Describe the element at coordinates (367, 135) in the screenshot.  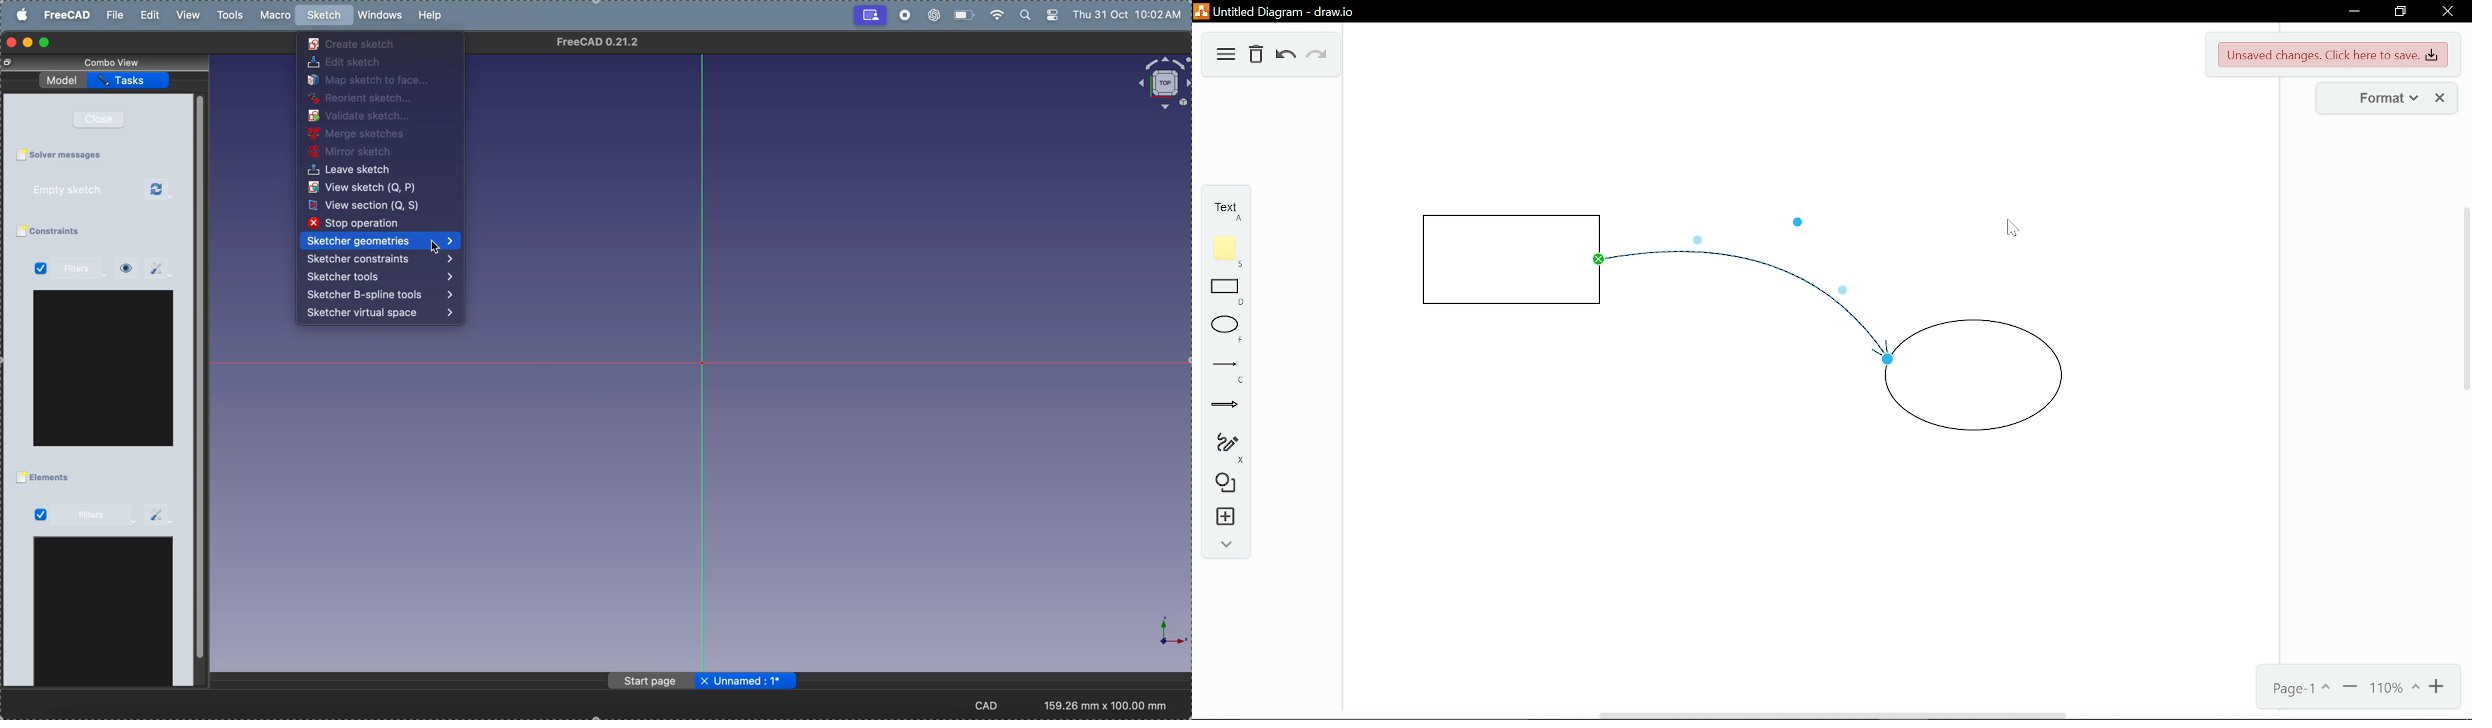
I see `merge sketches` at that location.